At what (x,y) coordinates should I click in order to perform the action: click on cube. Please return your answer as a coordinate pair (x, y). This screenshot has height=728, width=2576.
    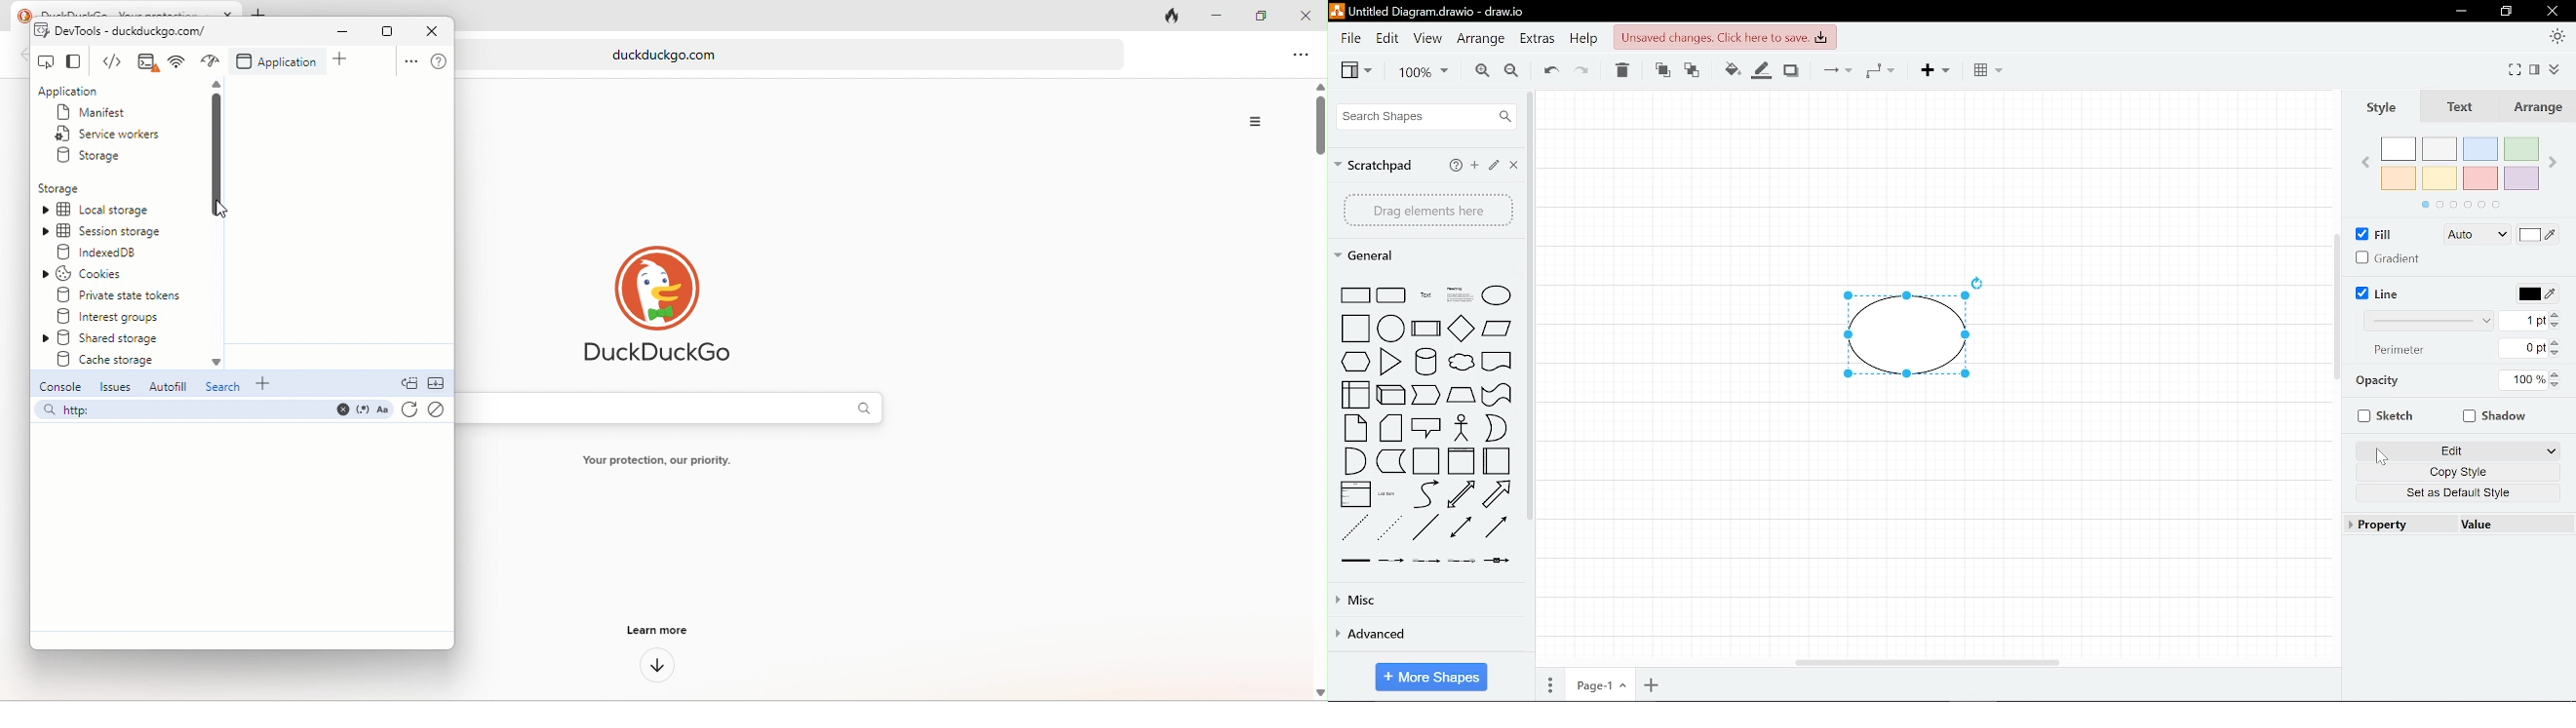
    Looking at the image, I should click on (1392, 396).